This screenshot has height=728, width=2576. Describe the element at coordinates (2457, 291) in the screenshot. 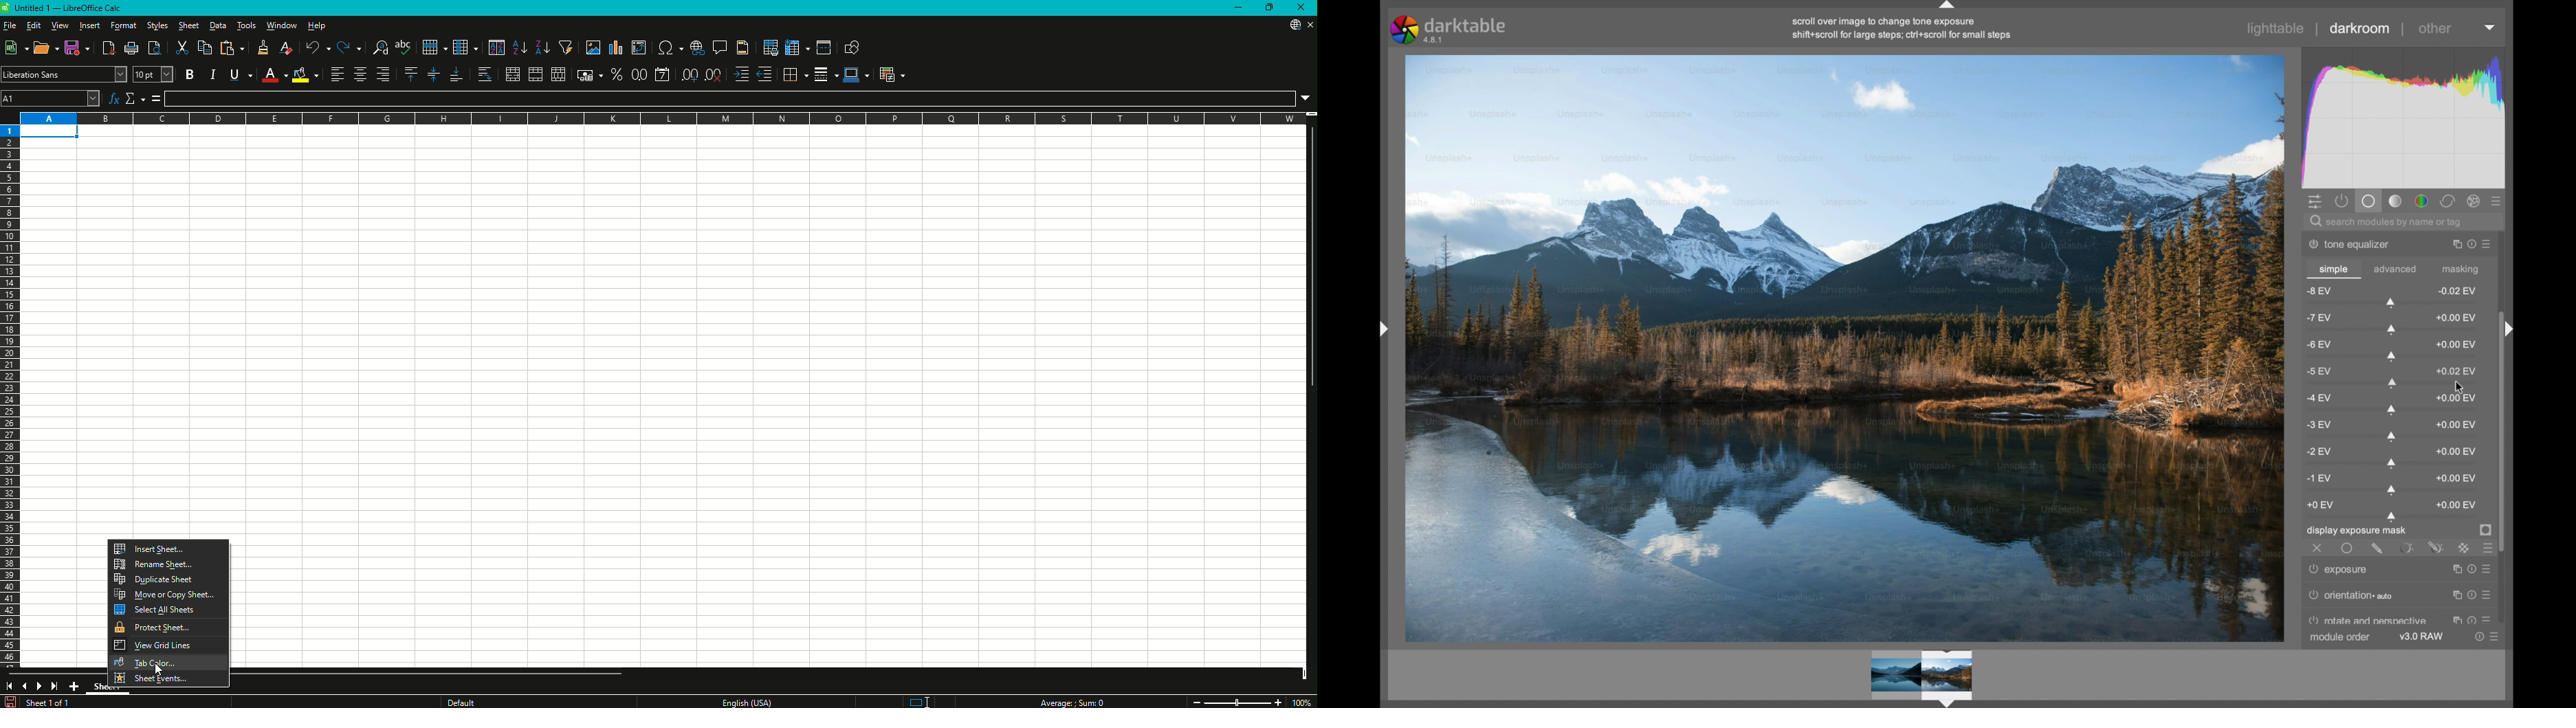

I see `0.02 ev` at that location.